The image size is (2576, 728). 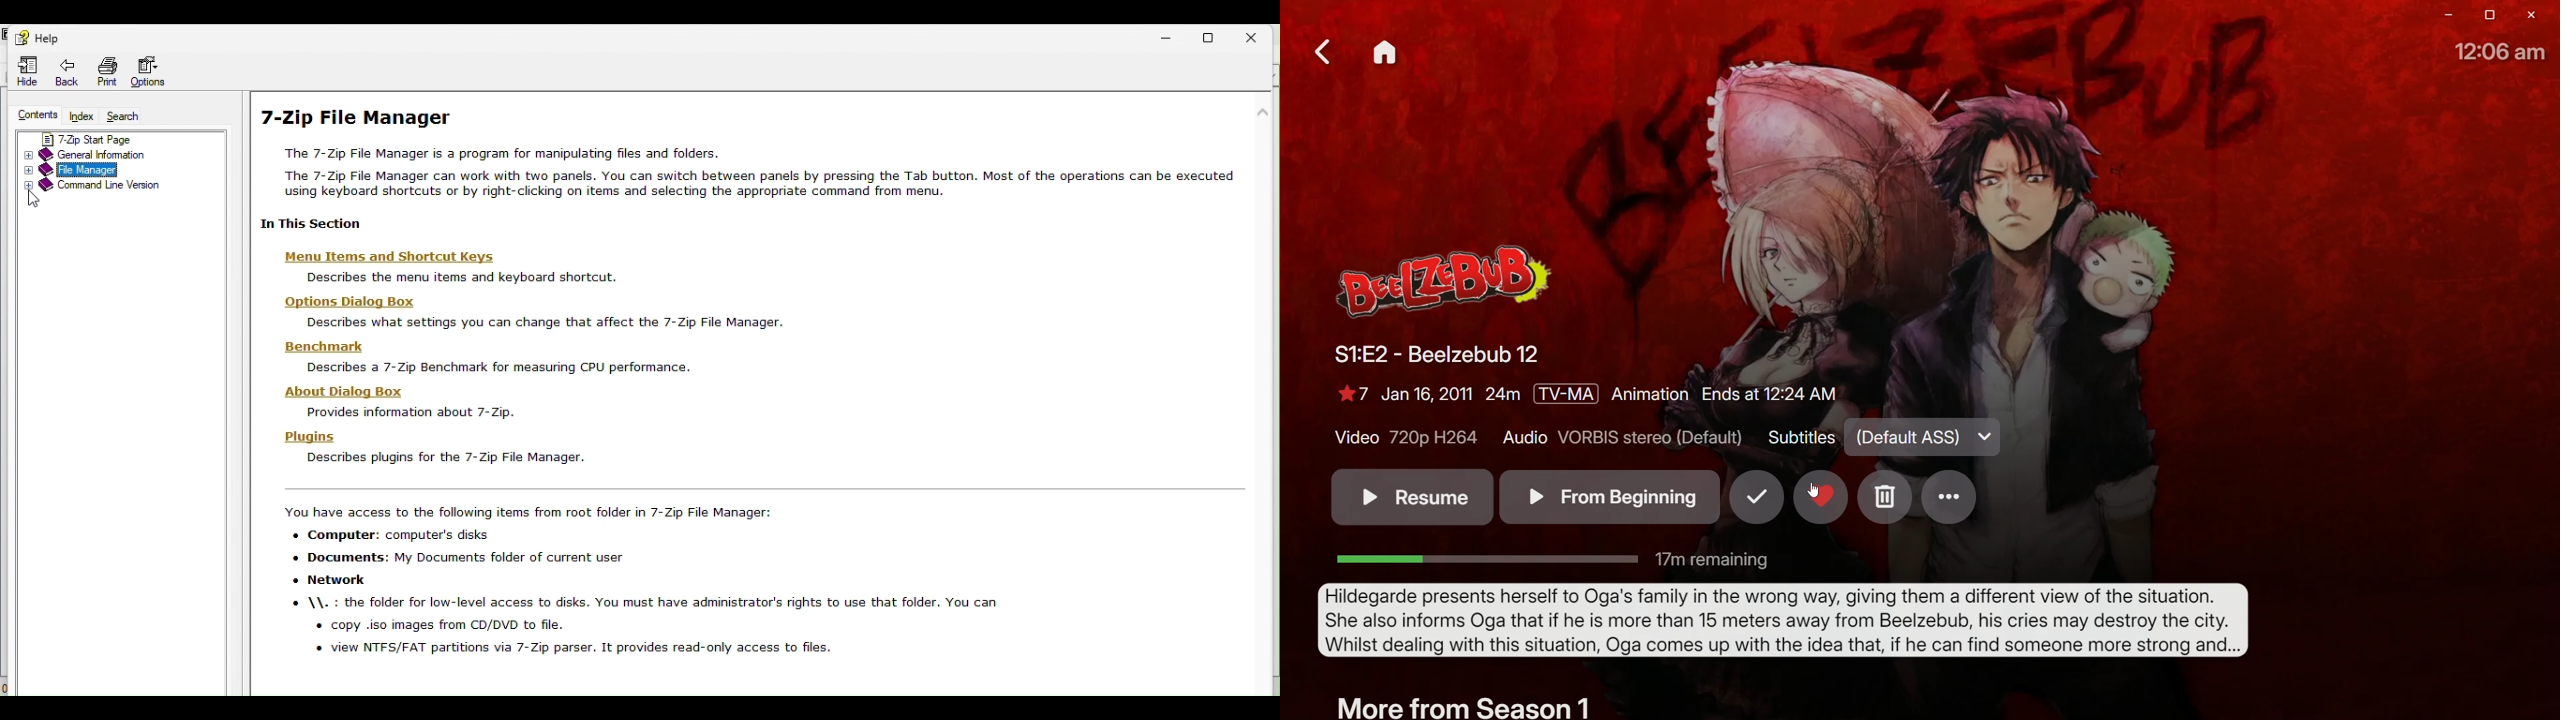 I want to click on General information, so click(x=116, y=155).